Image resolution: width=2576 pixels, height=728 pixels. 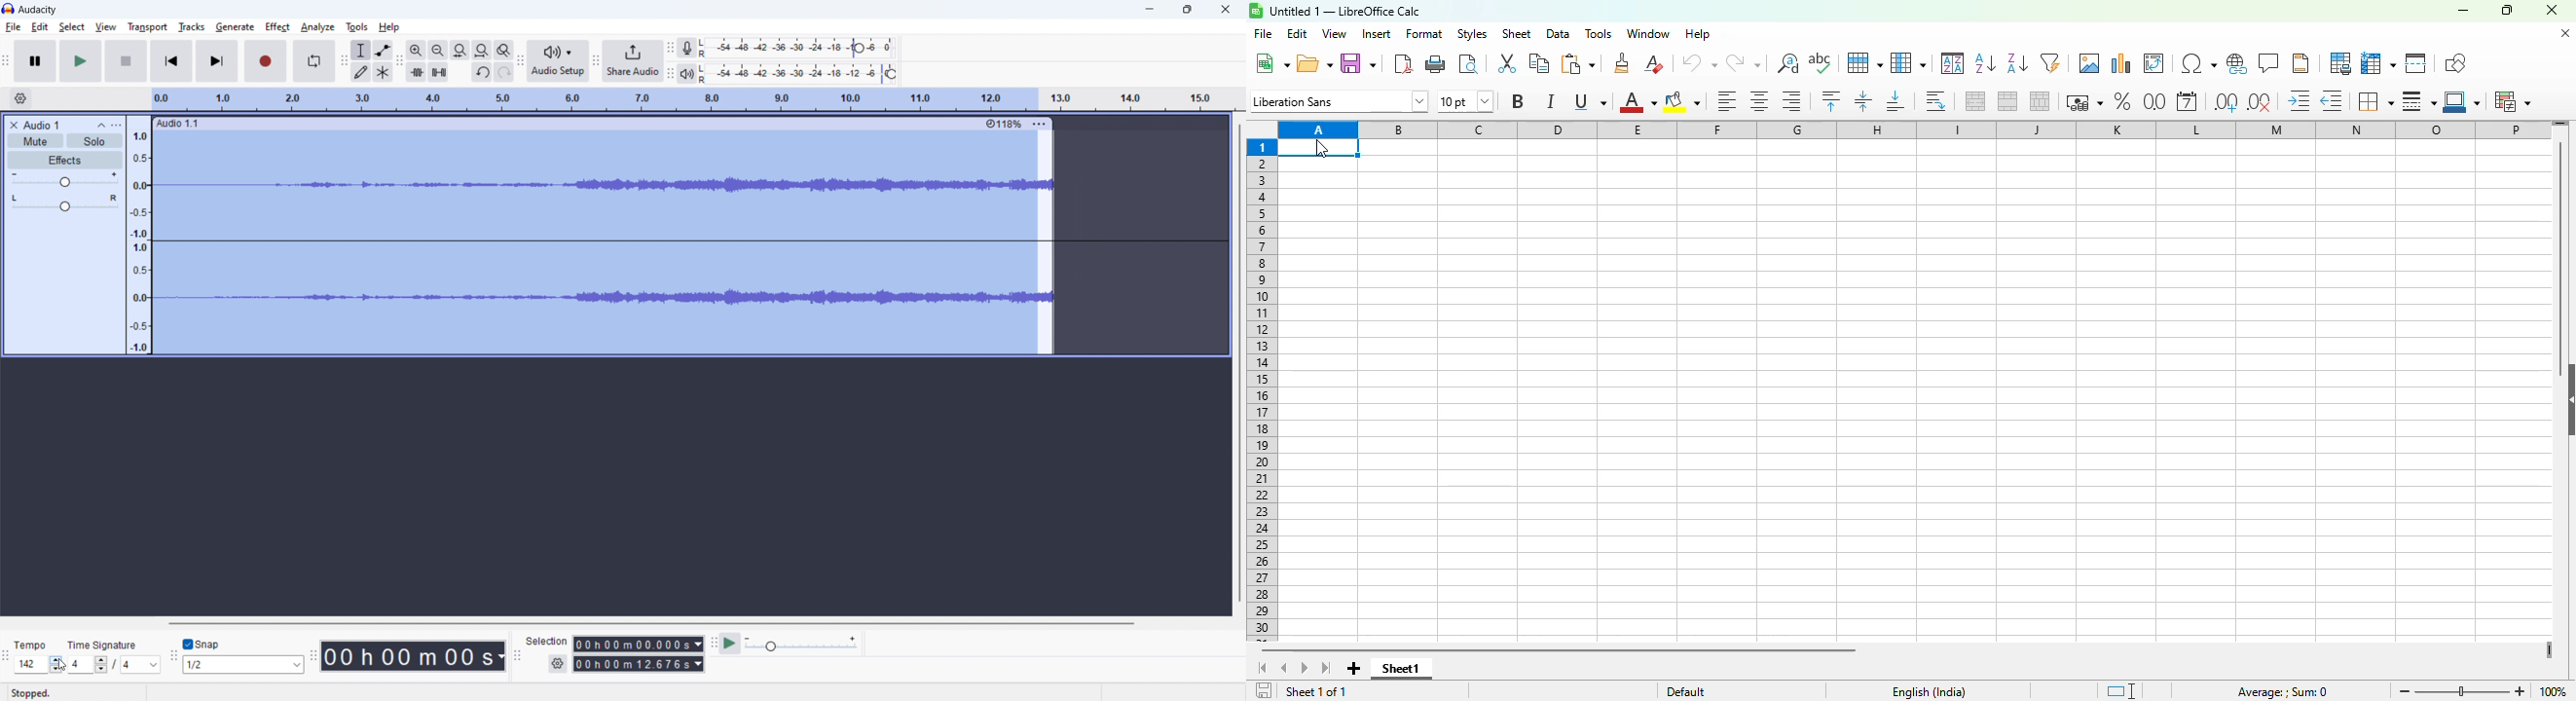 I want to click on minimize, so click(x=2462, y=10).